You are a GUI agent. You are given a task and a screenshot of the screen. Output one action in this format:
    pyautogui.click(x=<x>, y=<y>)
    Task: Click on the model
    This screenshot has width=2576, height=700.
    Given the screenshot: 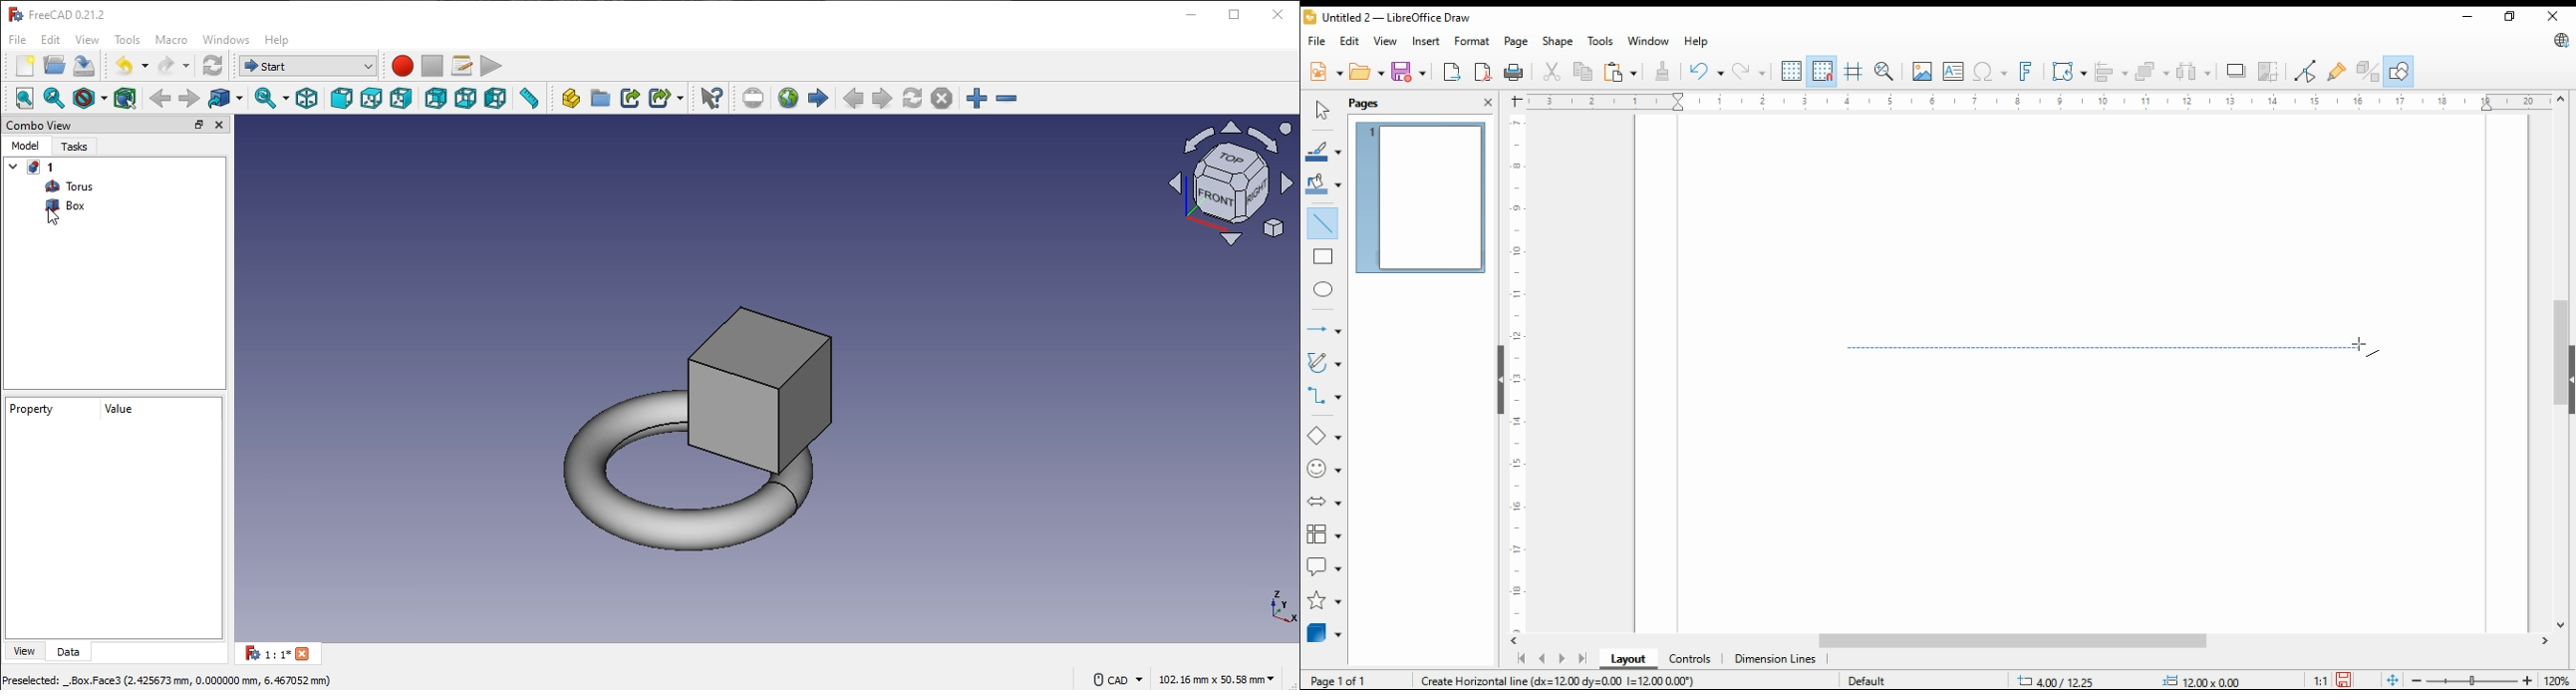 What is the action you would take?
    pyautogui.click(x=25, y=147)
    